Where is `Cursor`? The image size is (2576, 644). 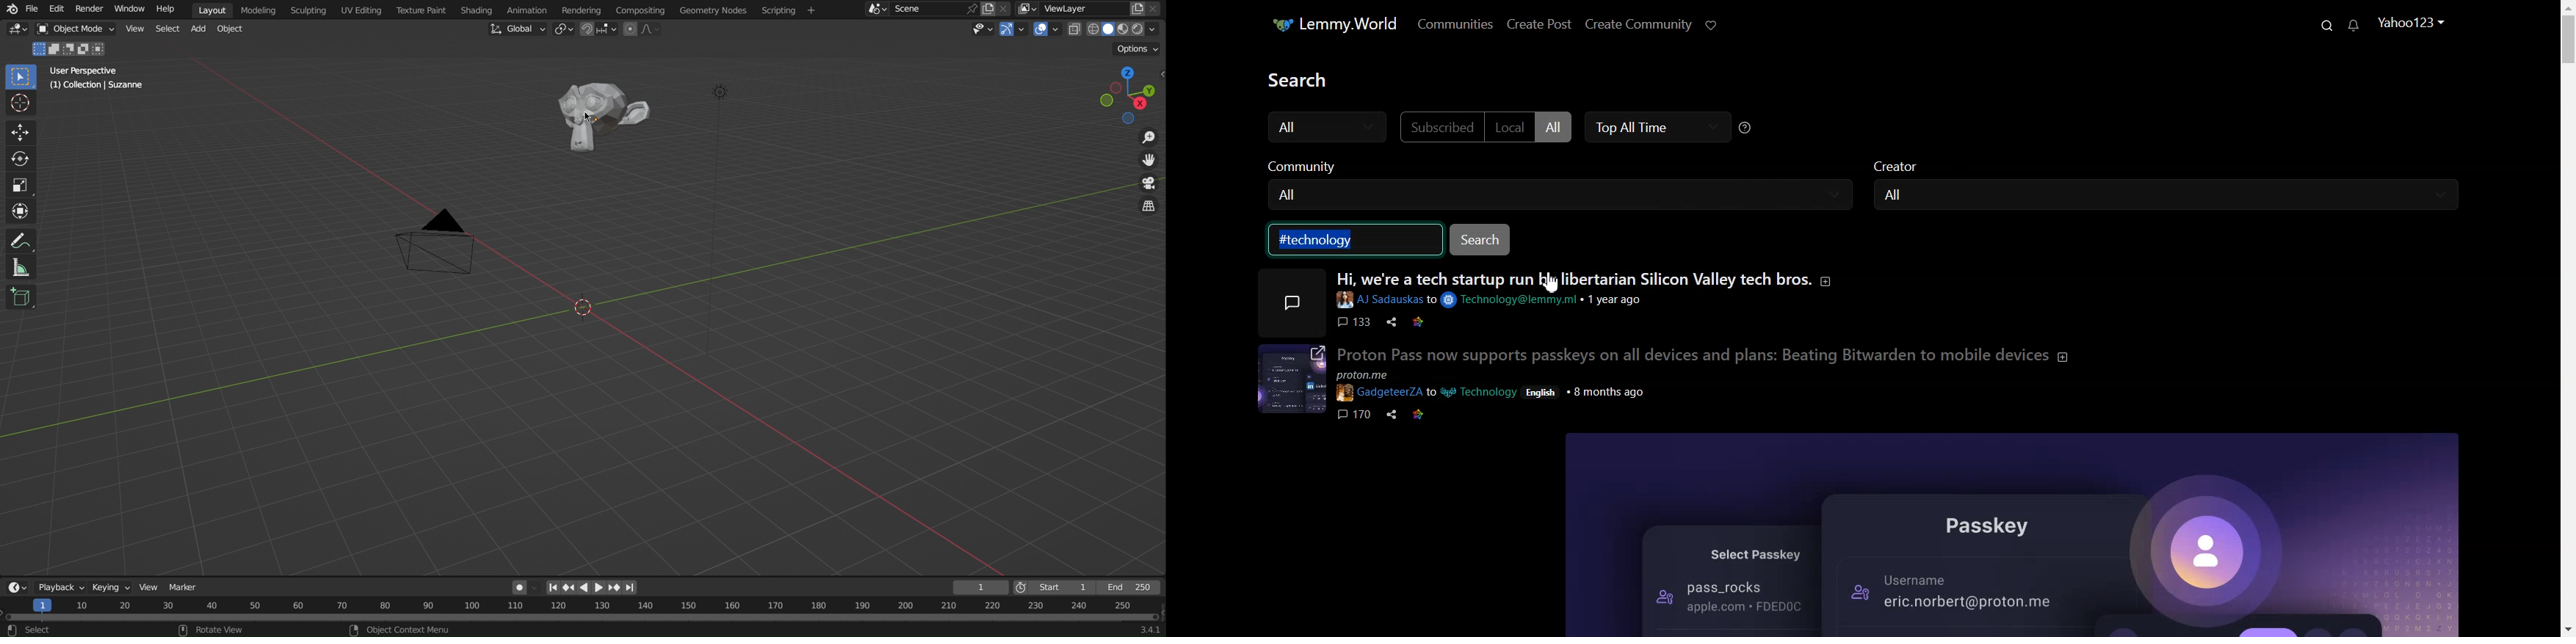
Cursor is located at coordinates (20, 104).